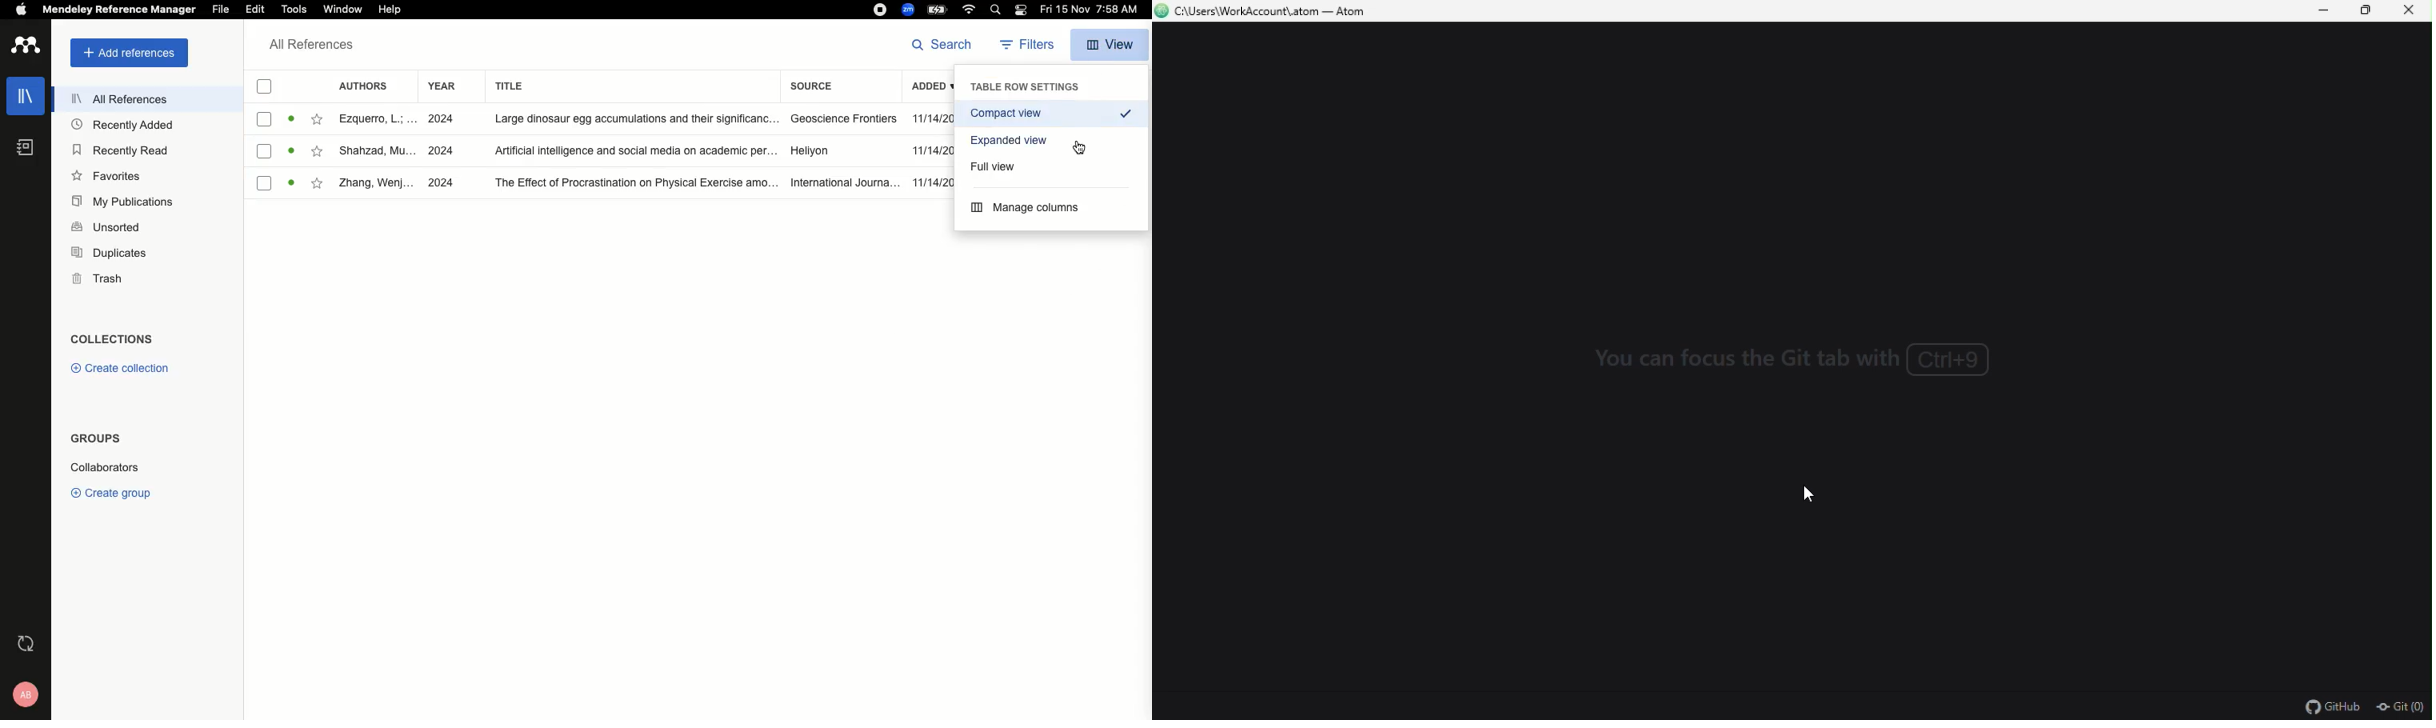 Image resolution: width=2436 pixels, height=728 pixels. Describe the element at coordinates (1020, 11) in the screenshot. I see `Notification` at that location.